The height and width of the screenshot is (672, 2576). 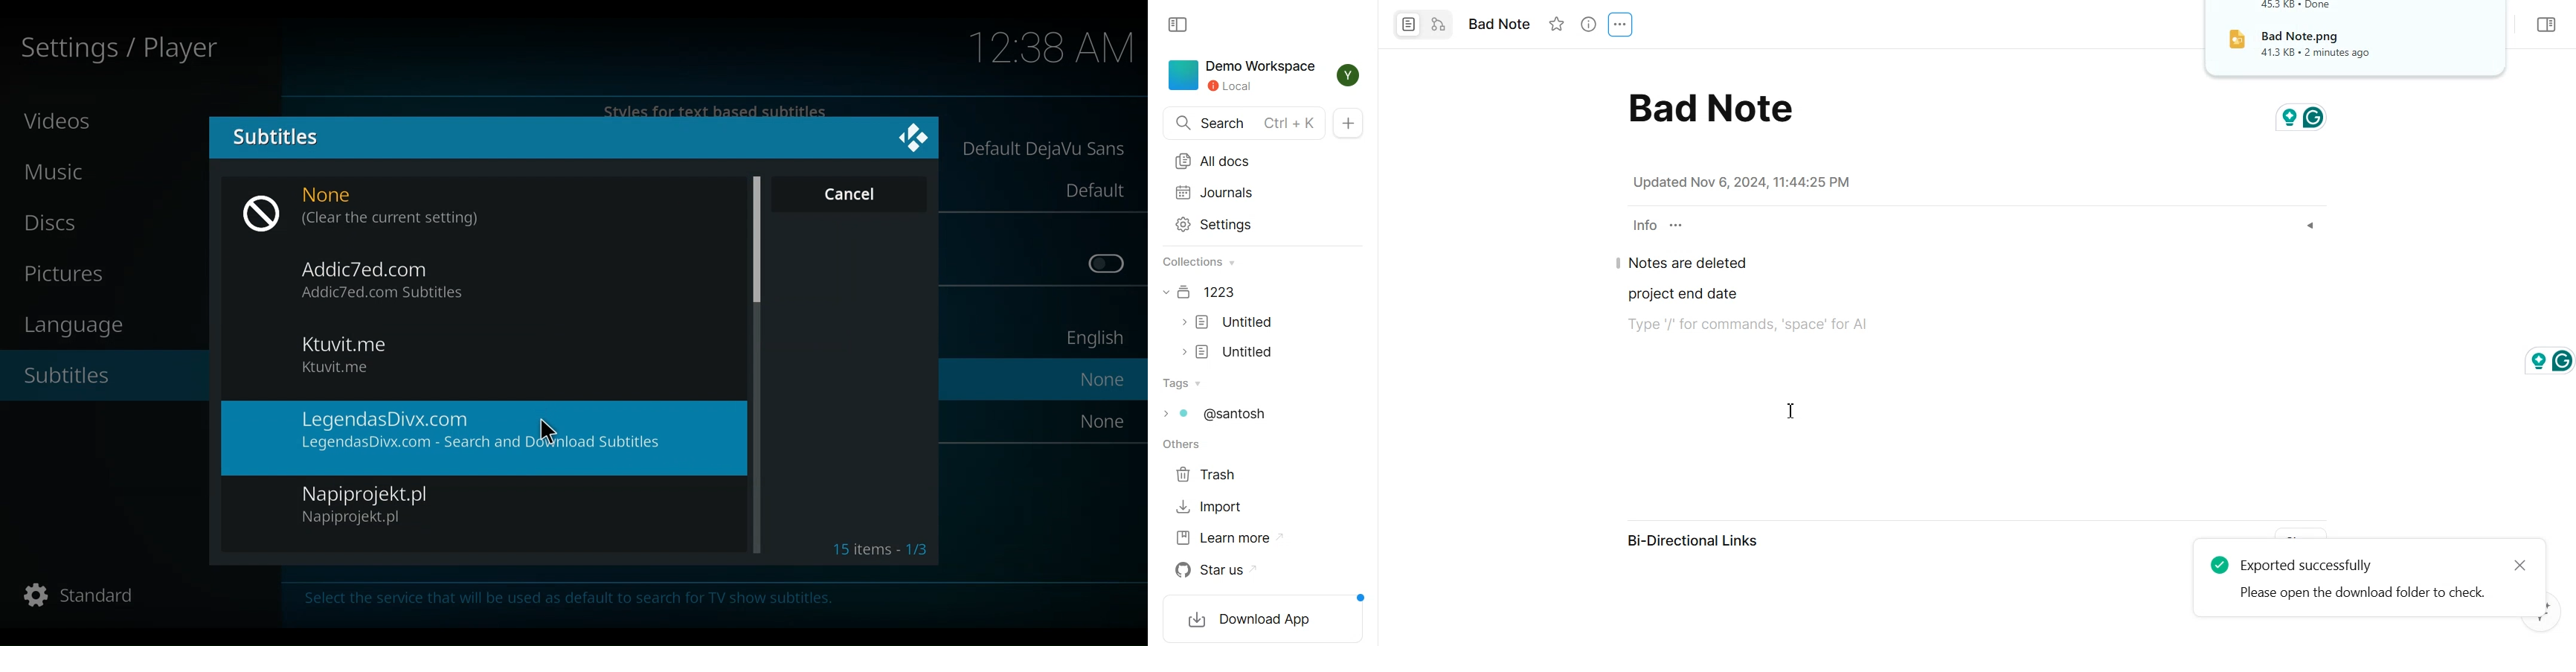 What do you see at coordinates (1178, 25) in the screenshot?
I see `Collapse sidebar` at bounding box center [1178, 25].